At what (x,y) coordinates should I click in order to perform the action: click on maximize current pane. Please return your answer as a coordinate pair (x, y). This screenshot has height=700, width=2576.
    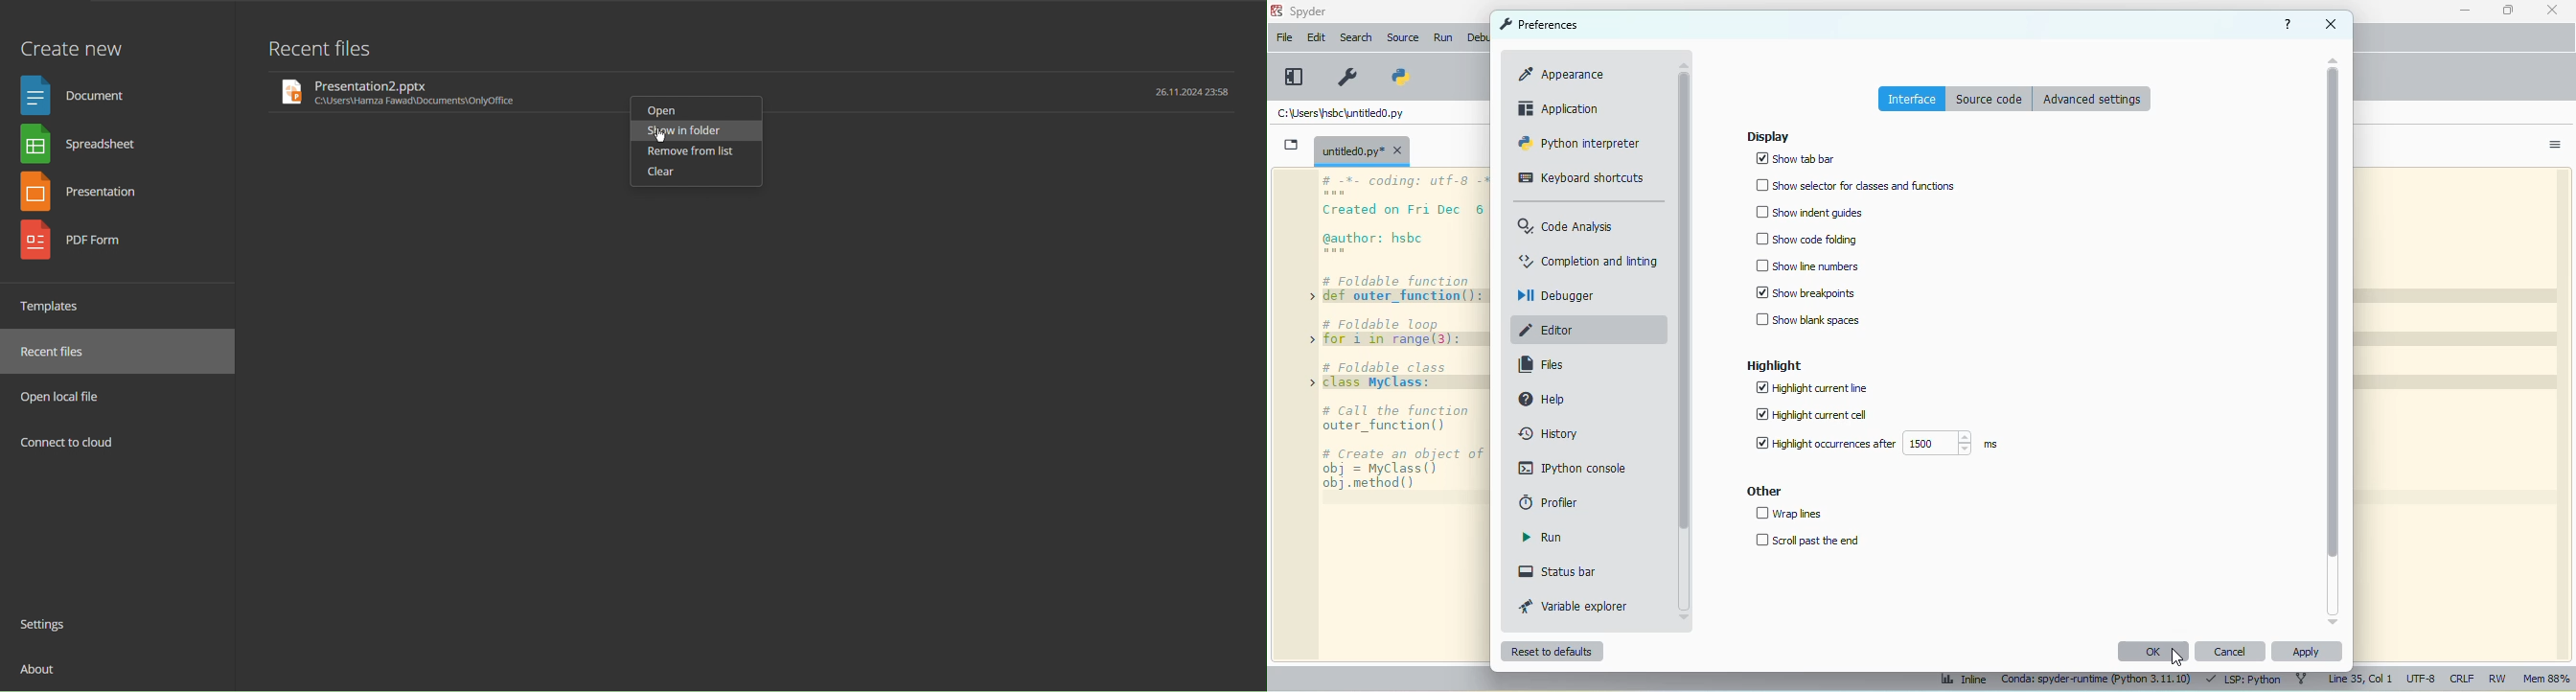
    Looking at the image, I should click on (1294, 77).